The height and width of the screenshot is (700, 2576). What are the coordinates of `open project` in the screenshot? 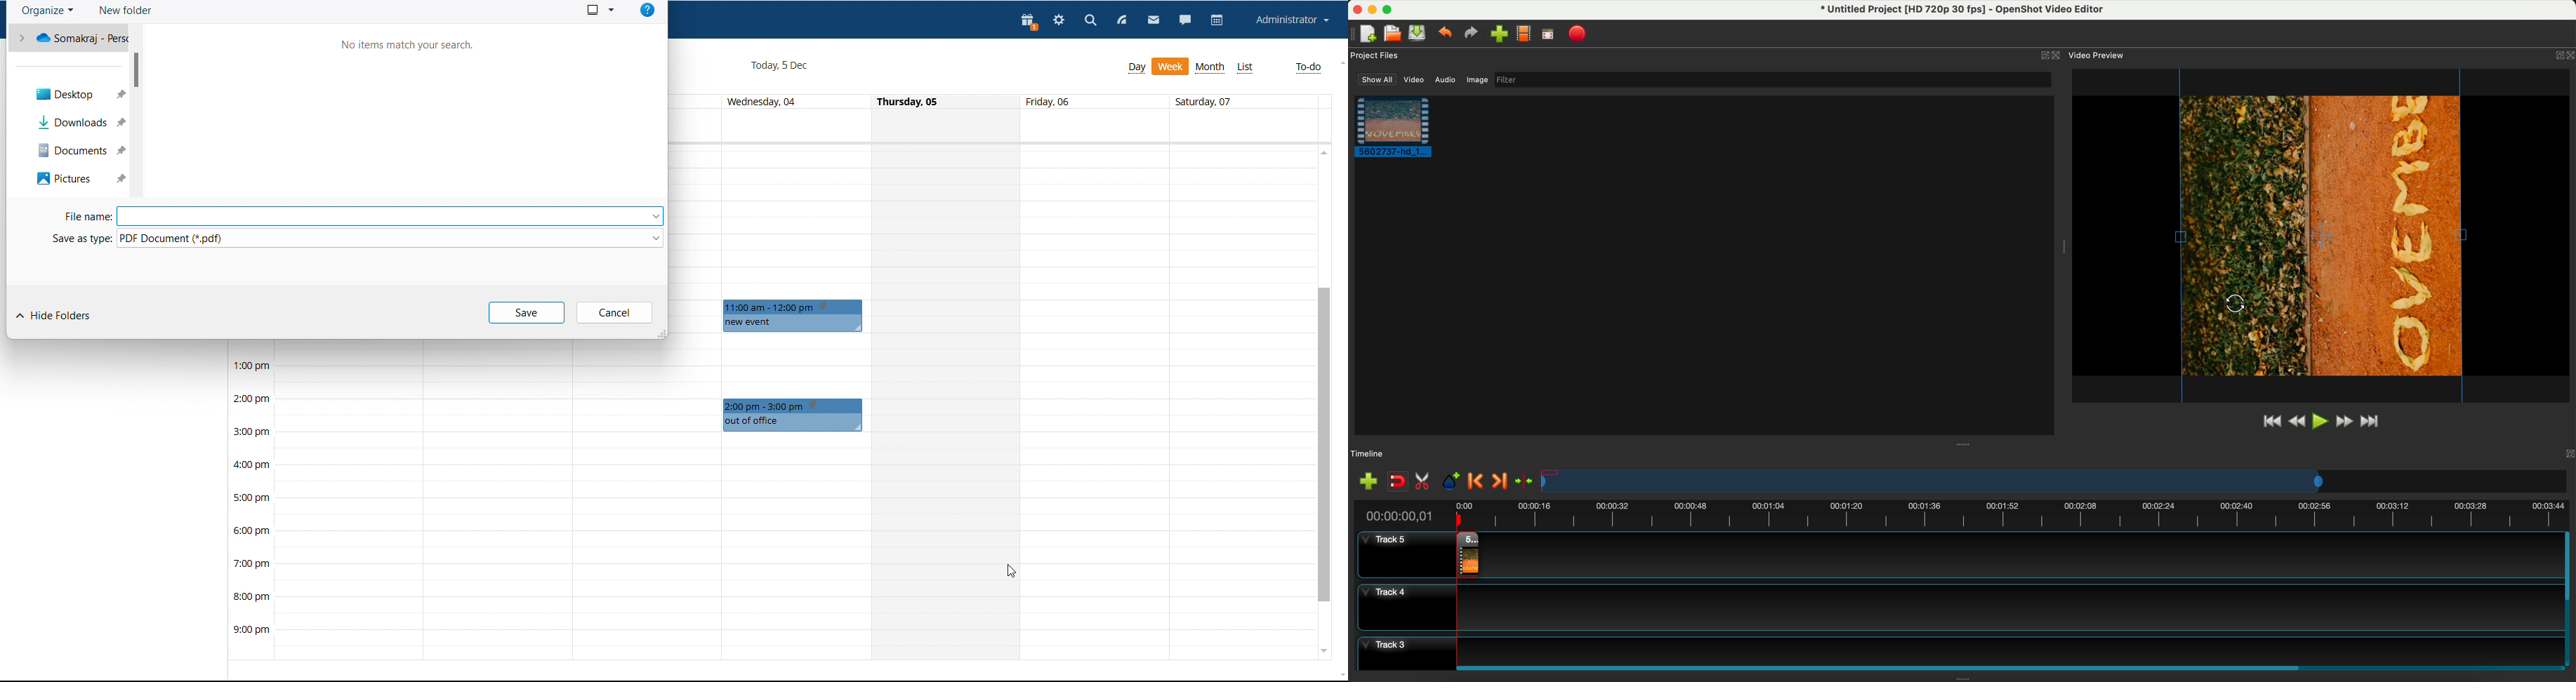 It's located at (1392, 32).